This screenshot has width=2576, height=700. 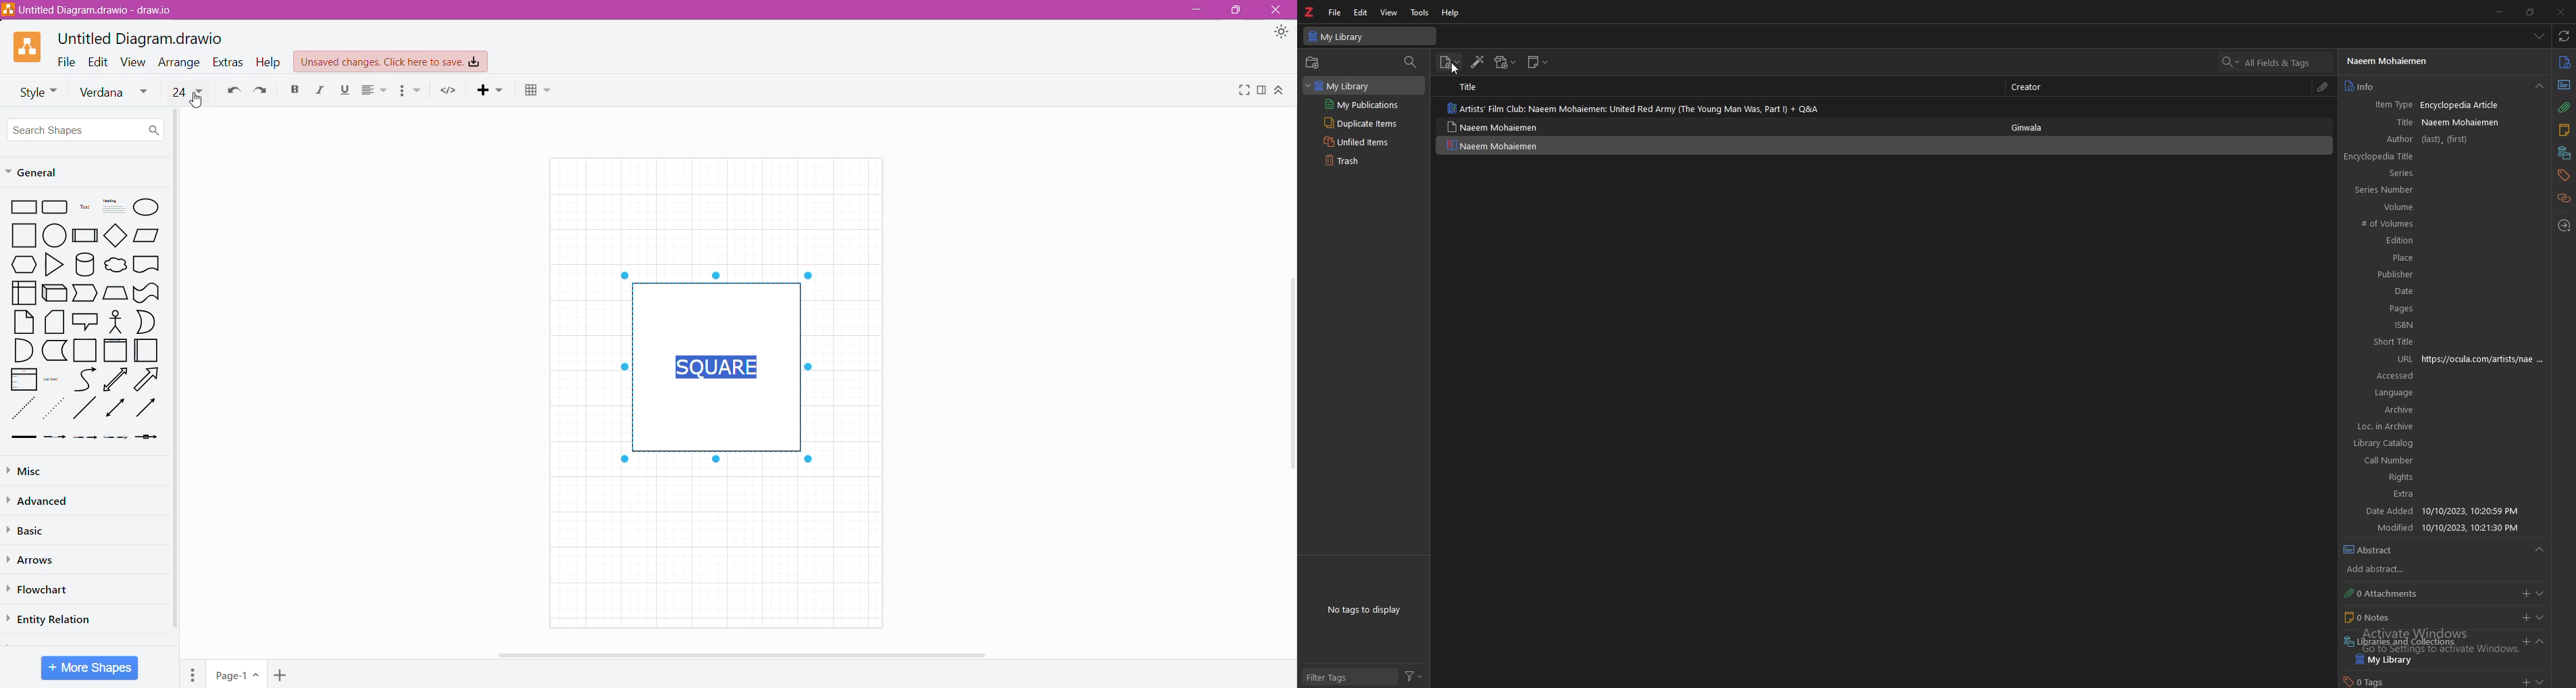 I want to click on zotero, so click(x=1311, y=11).